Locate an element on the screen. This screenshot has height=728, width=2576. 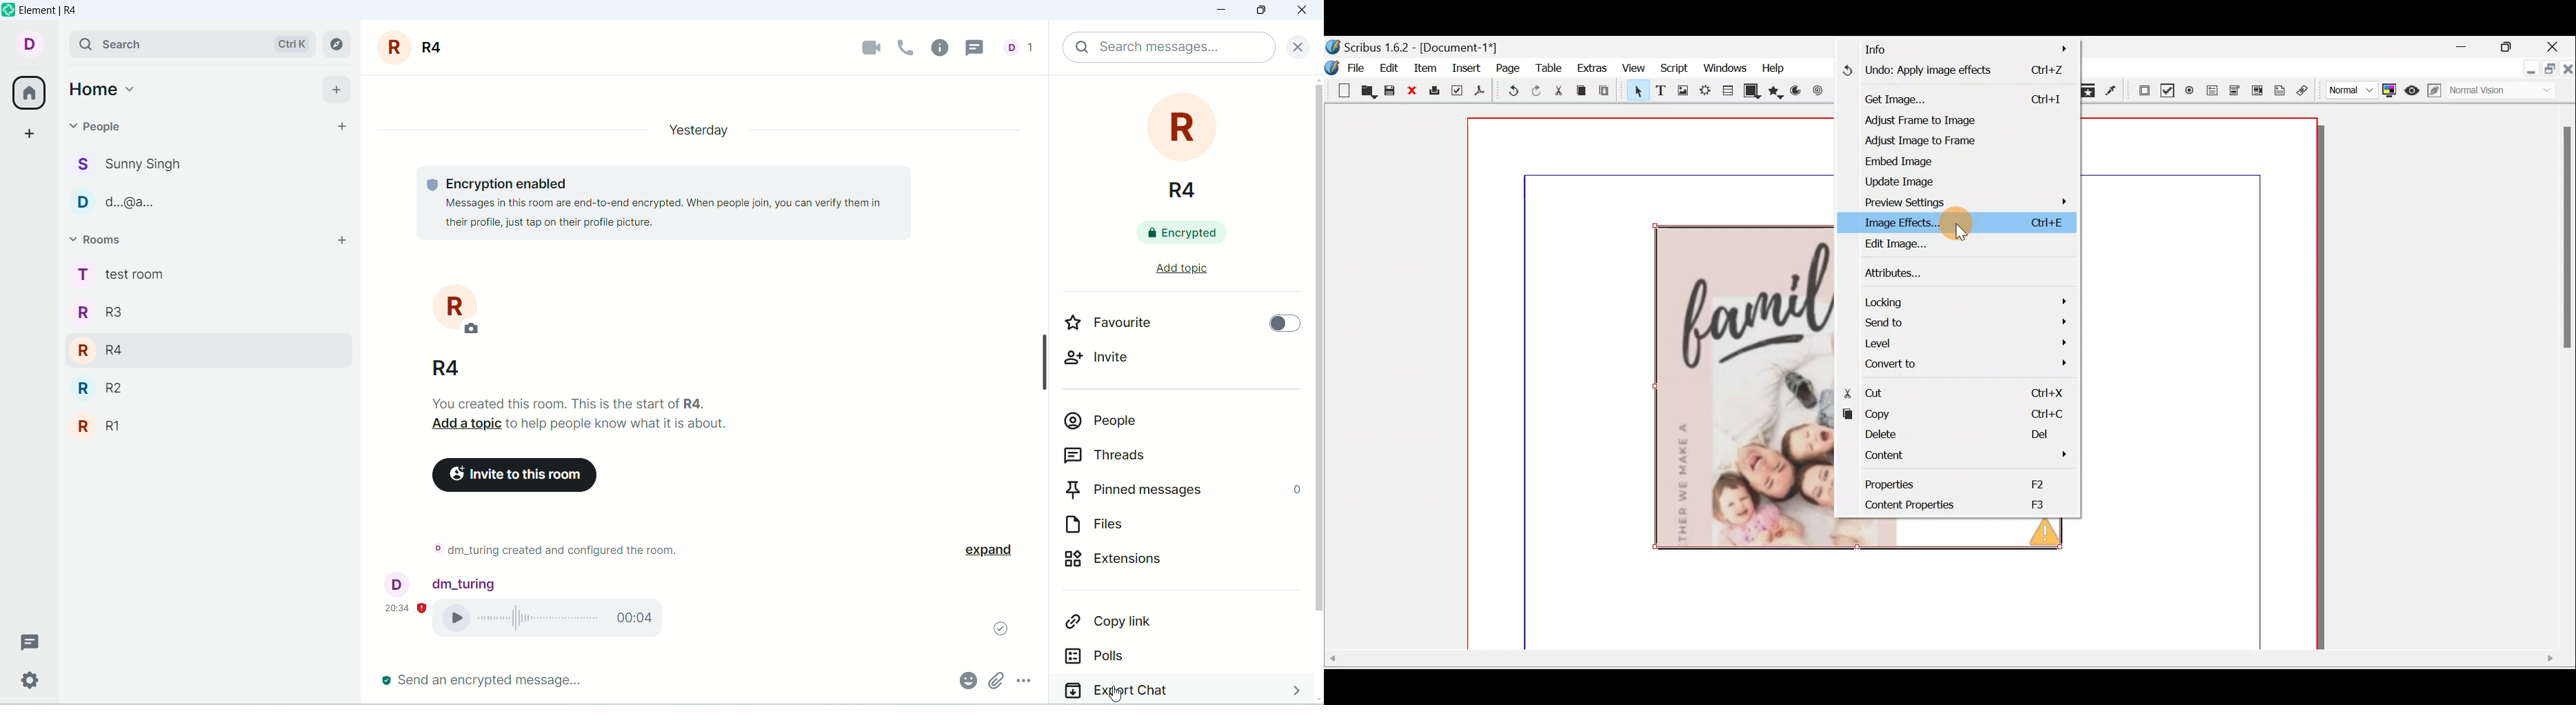
Copy is located at coordinates (1968, 415).